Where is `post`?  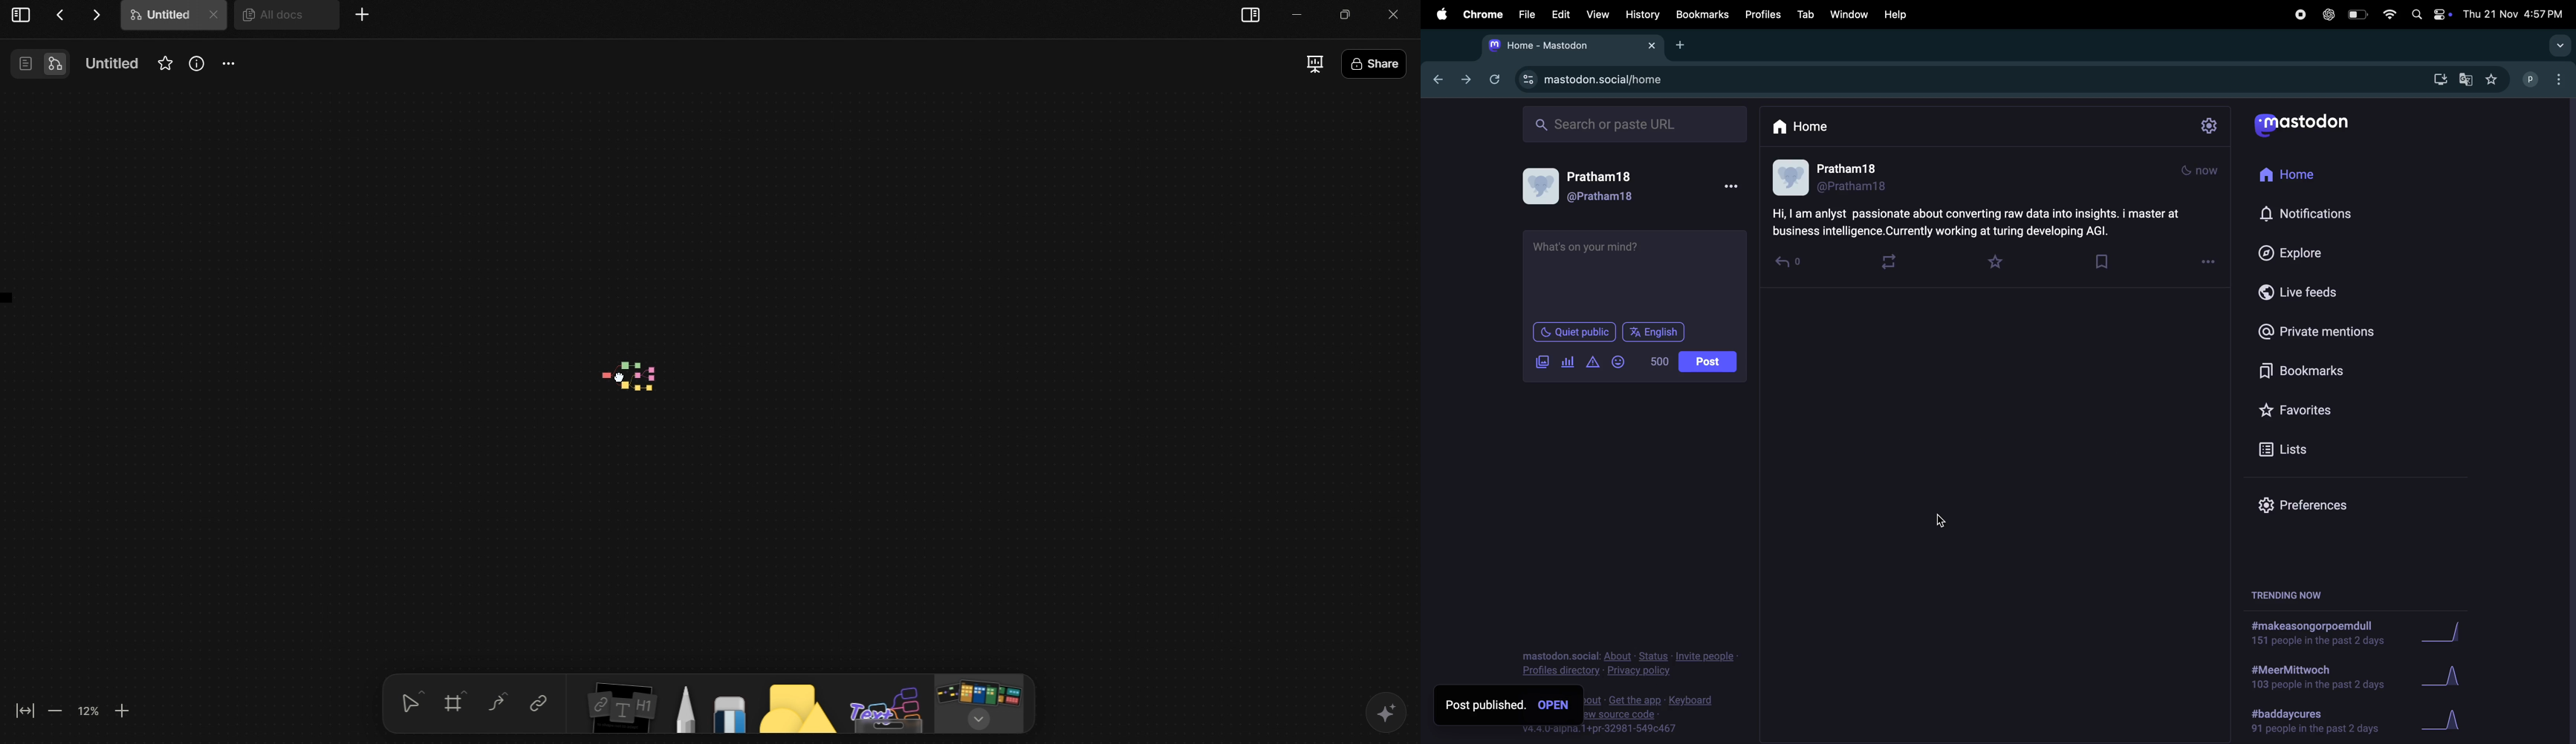 post is located at coordinates (1708, 363).